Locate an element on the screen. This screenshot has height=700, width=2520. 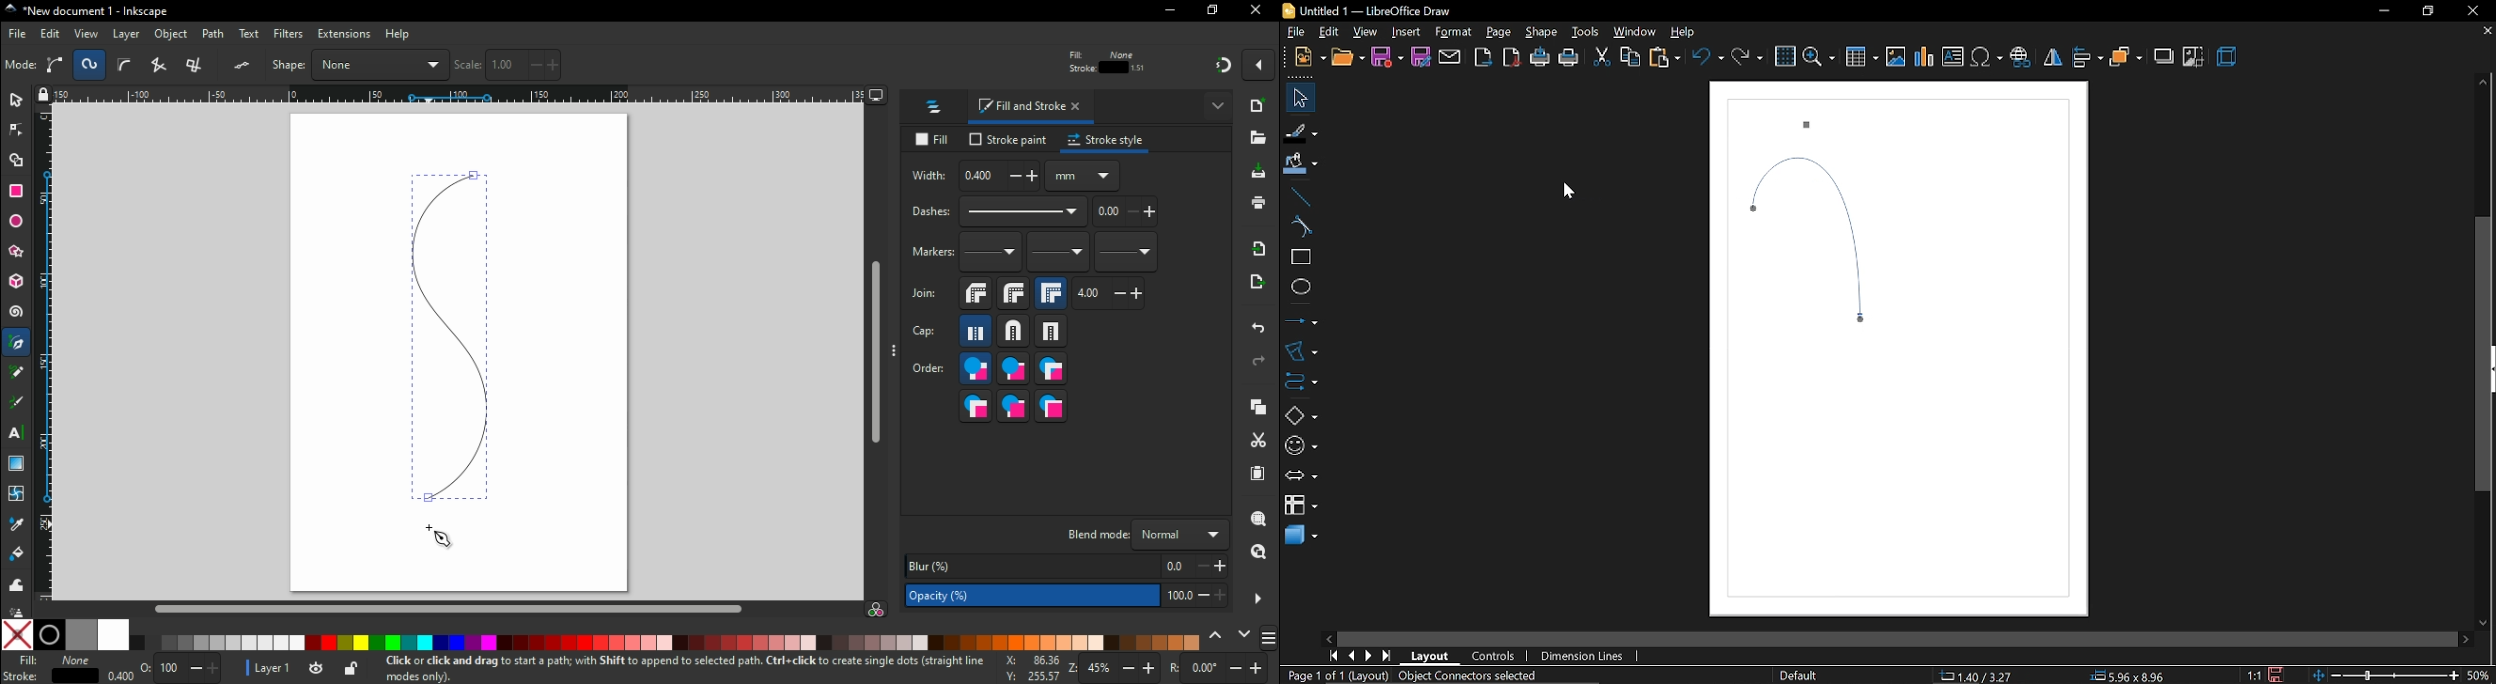
stroke paint is located at coordinates (1006, 141).